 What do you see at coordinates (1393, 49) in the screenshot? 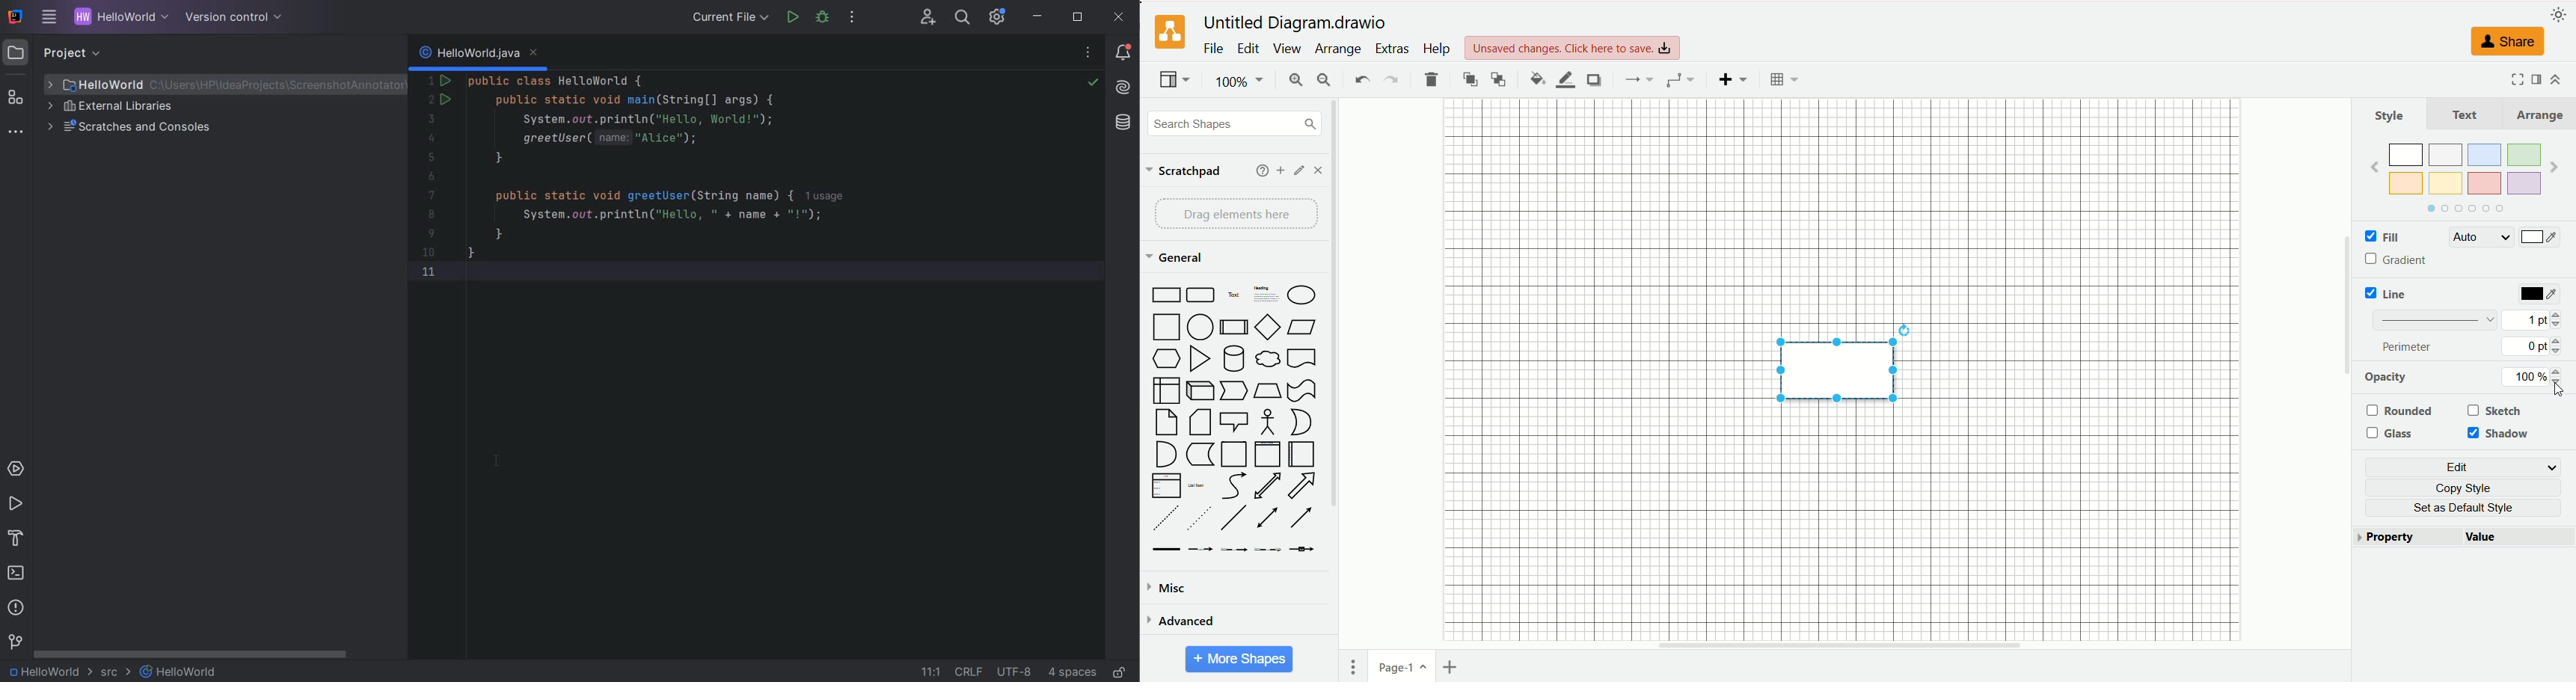
I see `extras` at bounding box center [1393, 49].